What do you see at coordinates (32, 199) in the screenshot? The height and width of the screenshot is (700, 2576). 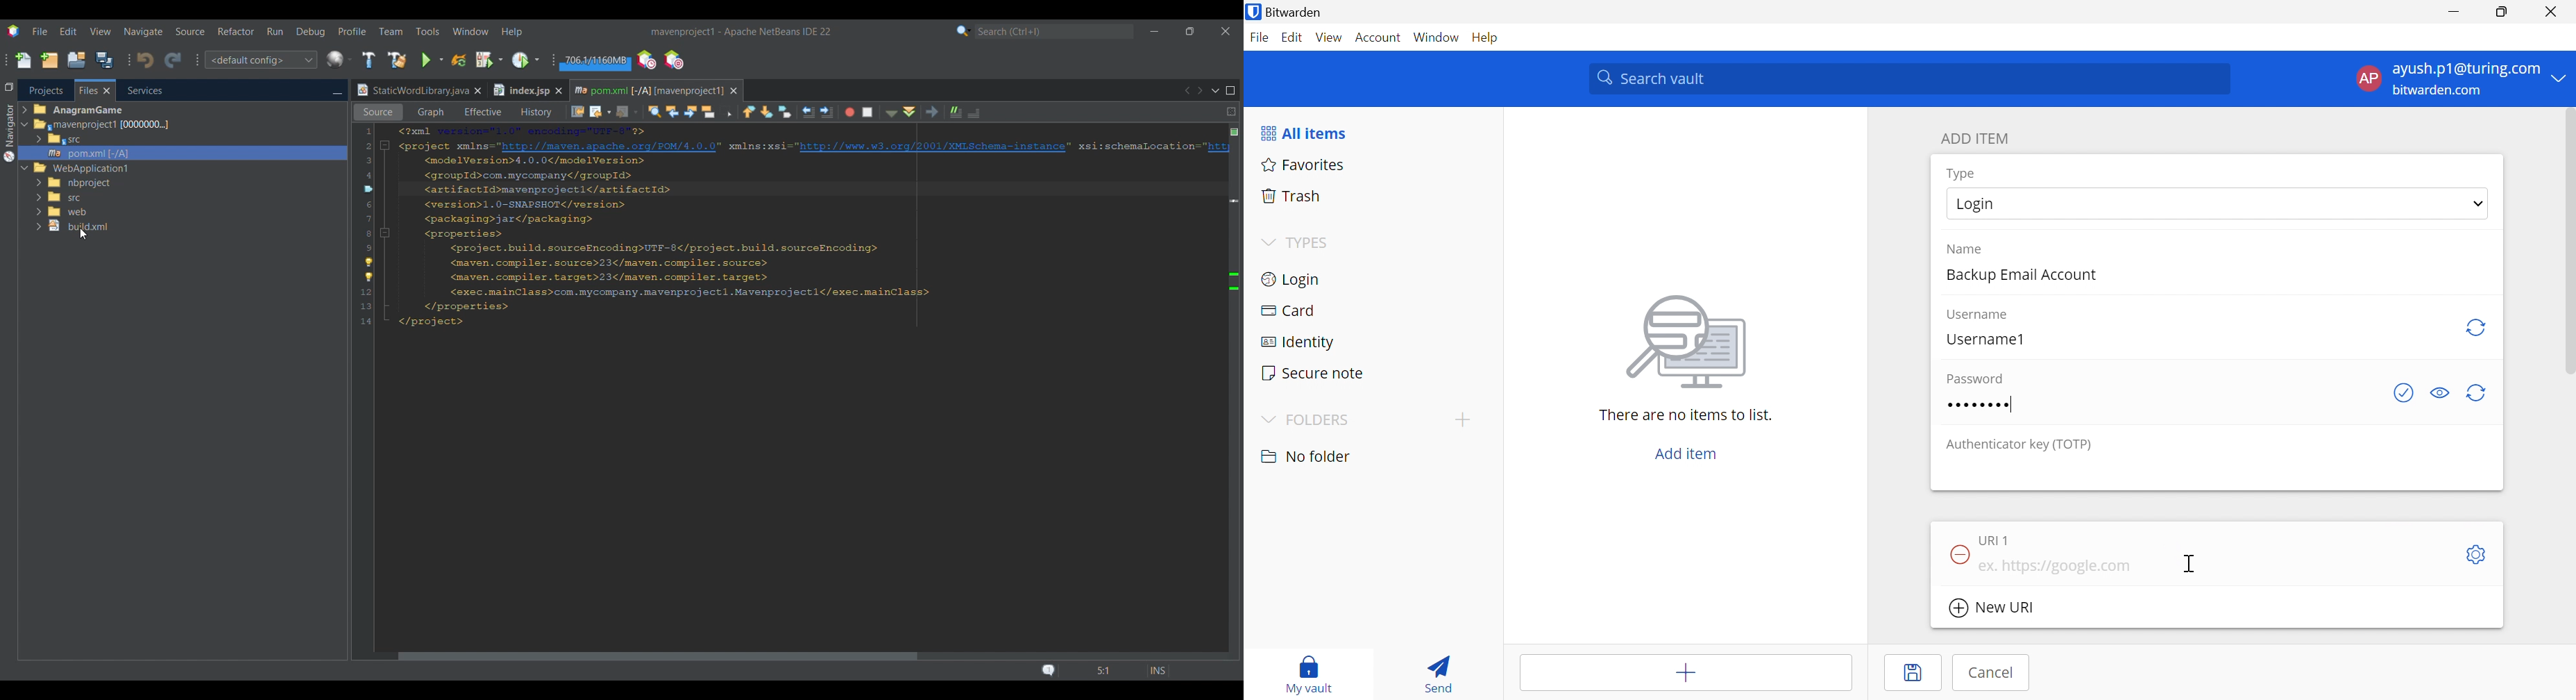 I see `Collapse/Expand` at bounding box center [32, 199].